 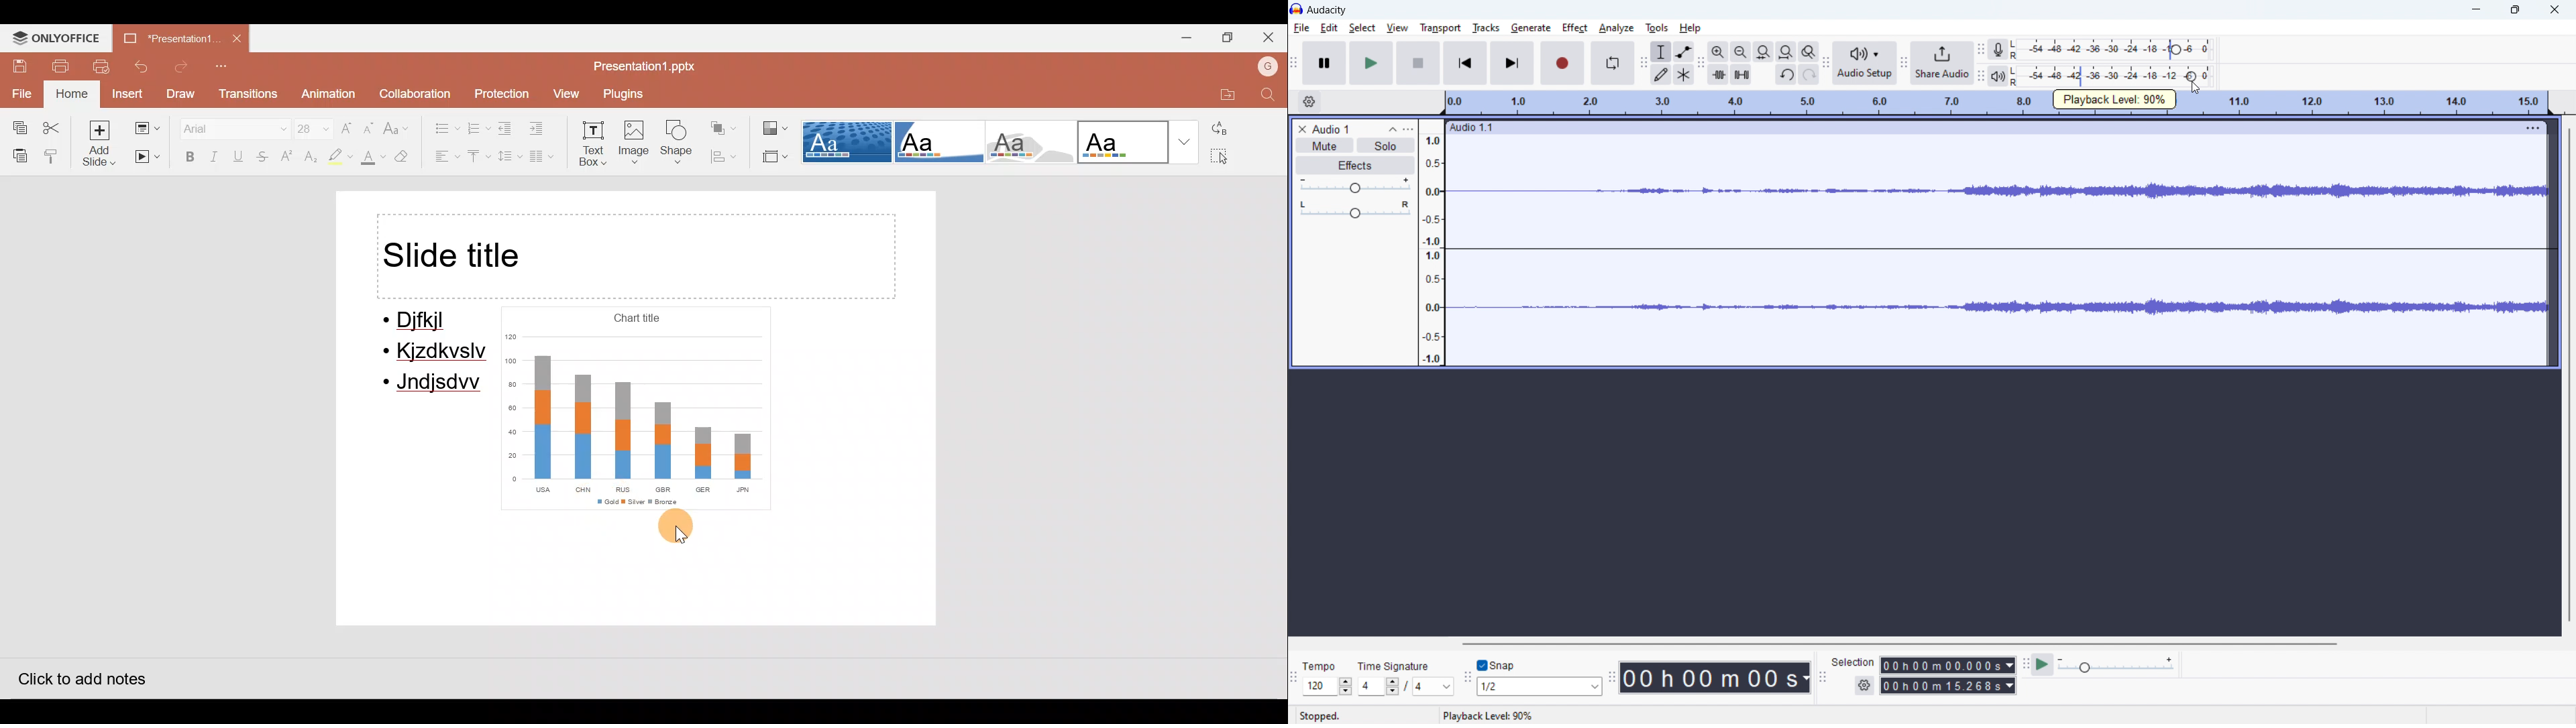 What do you see at coordinates (186, 156) in the screenshot?
I see `Bold` at bounding box center [186, 156].